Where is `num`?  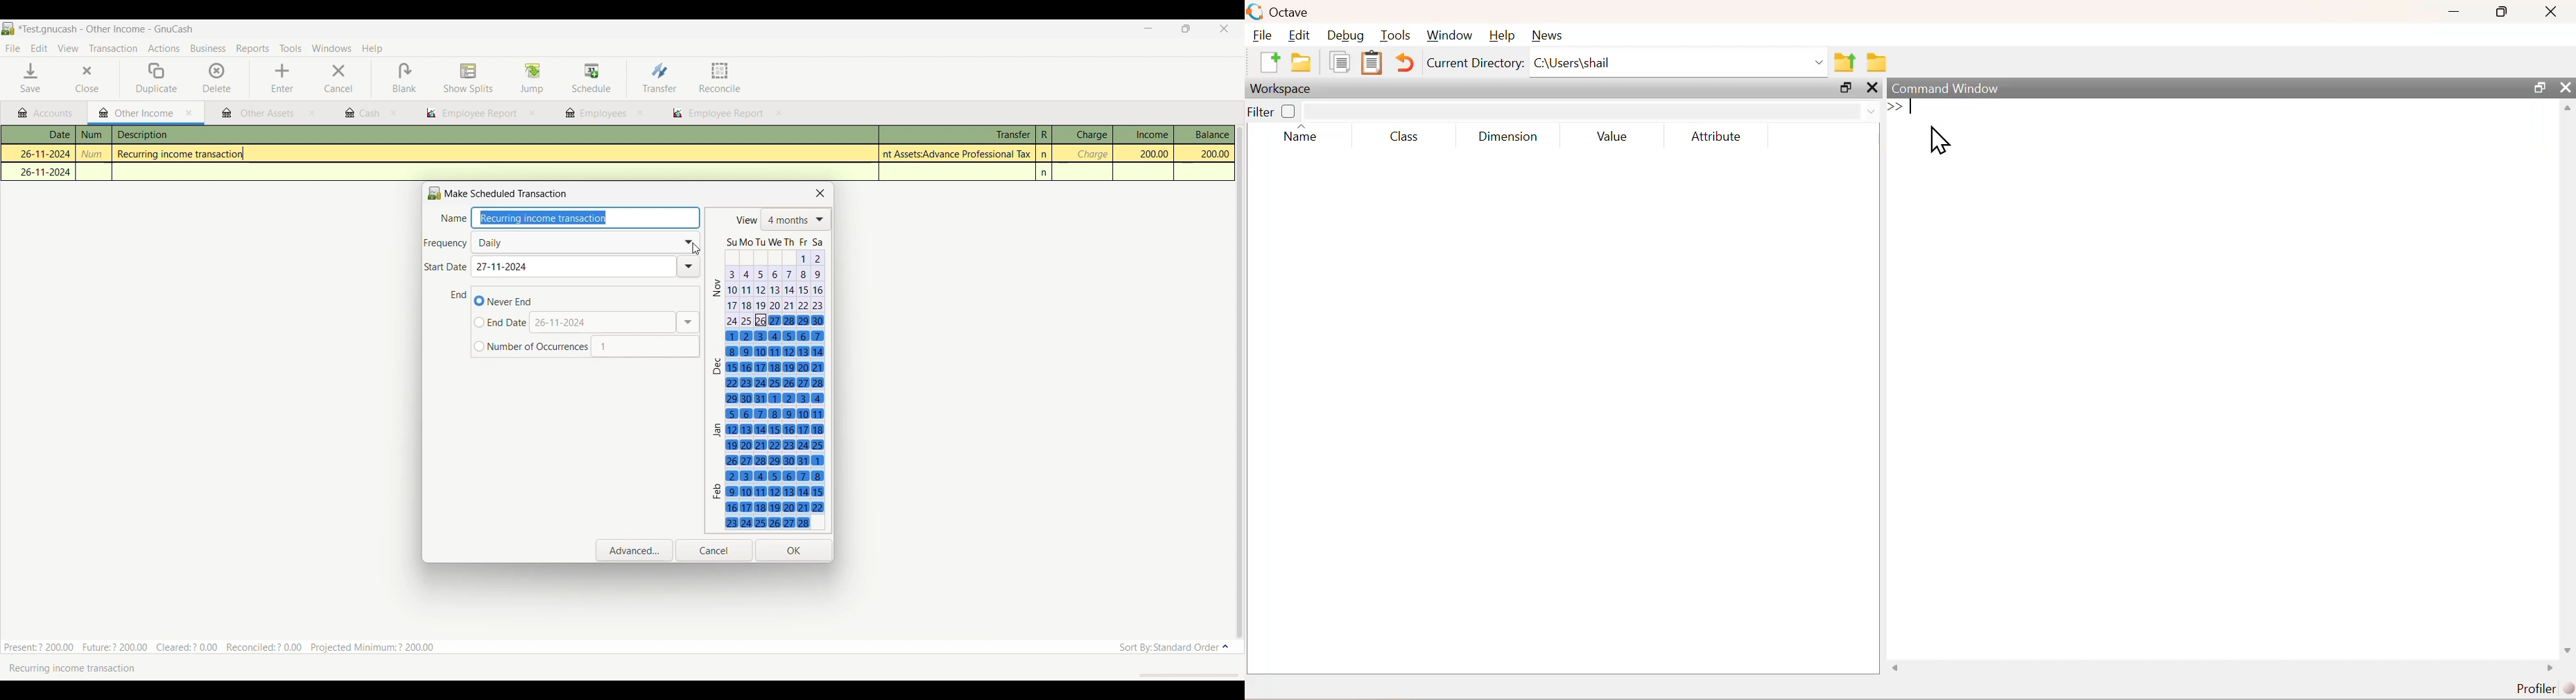
num is located at coordinates (93, 135).